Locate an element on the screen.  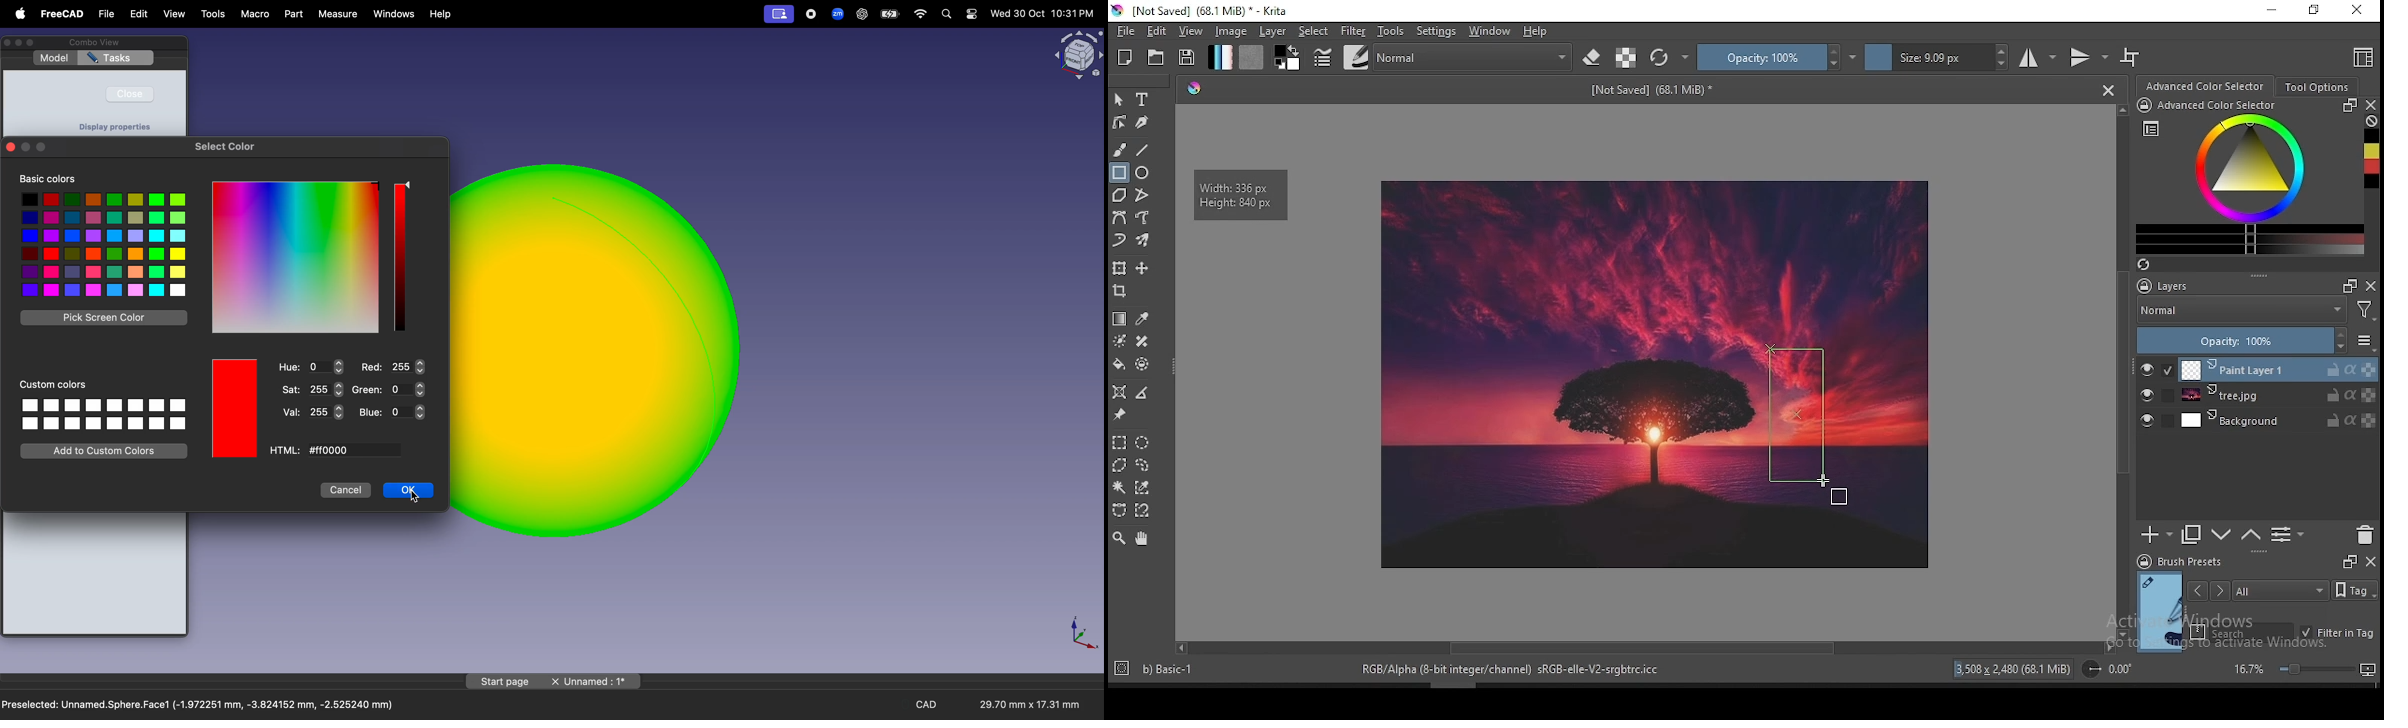
multibrush tool is located at coordinates (1144, 240).